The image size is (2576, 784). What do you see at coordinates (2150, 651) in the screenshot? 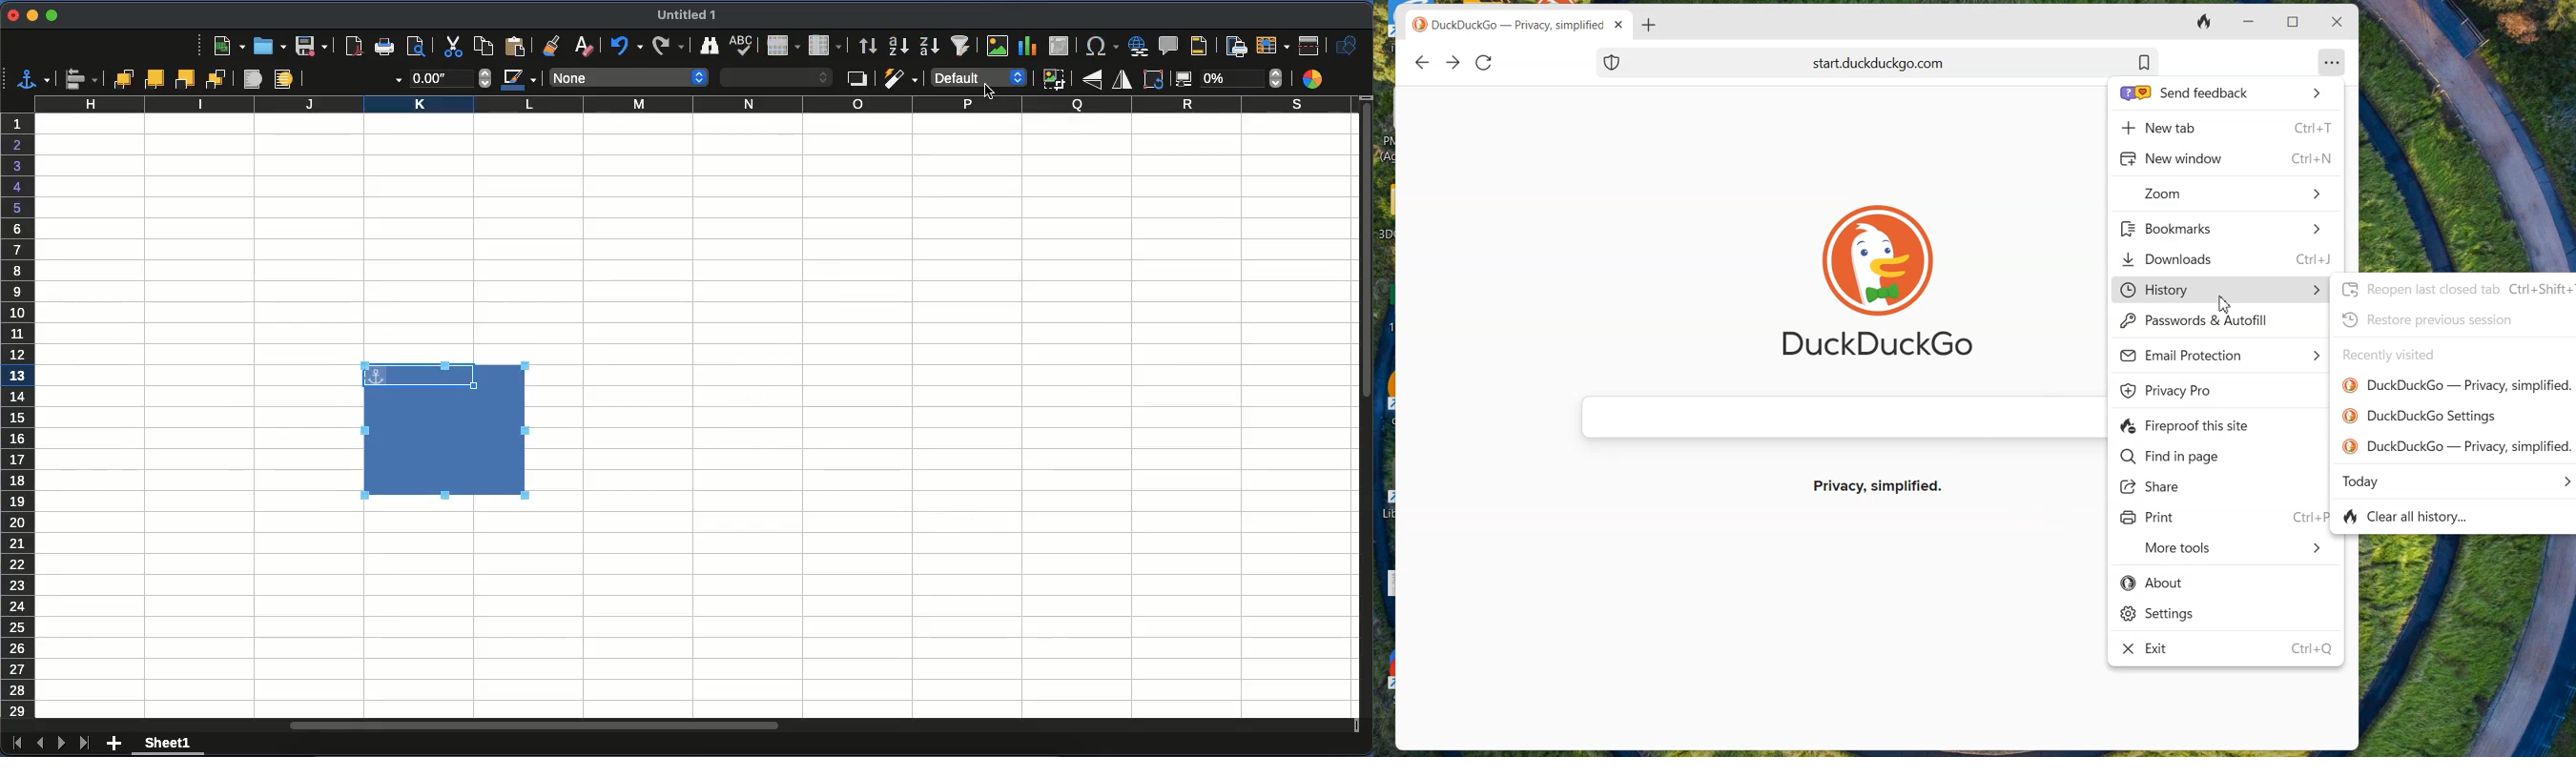
I see `Exit` at bounding box center [2150, 651].